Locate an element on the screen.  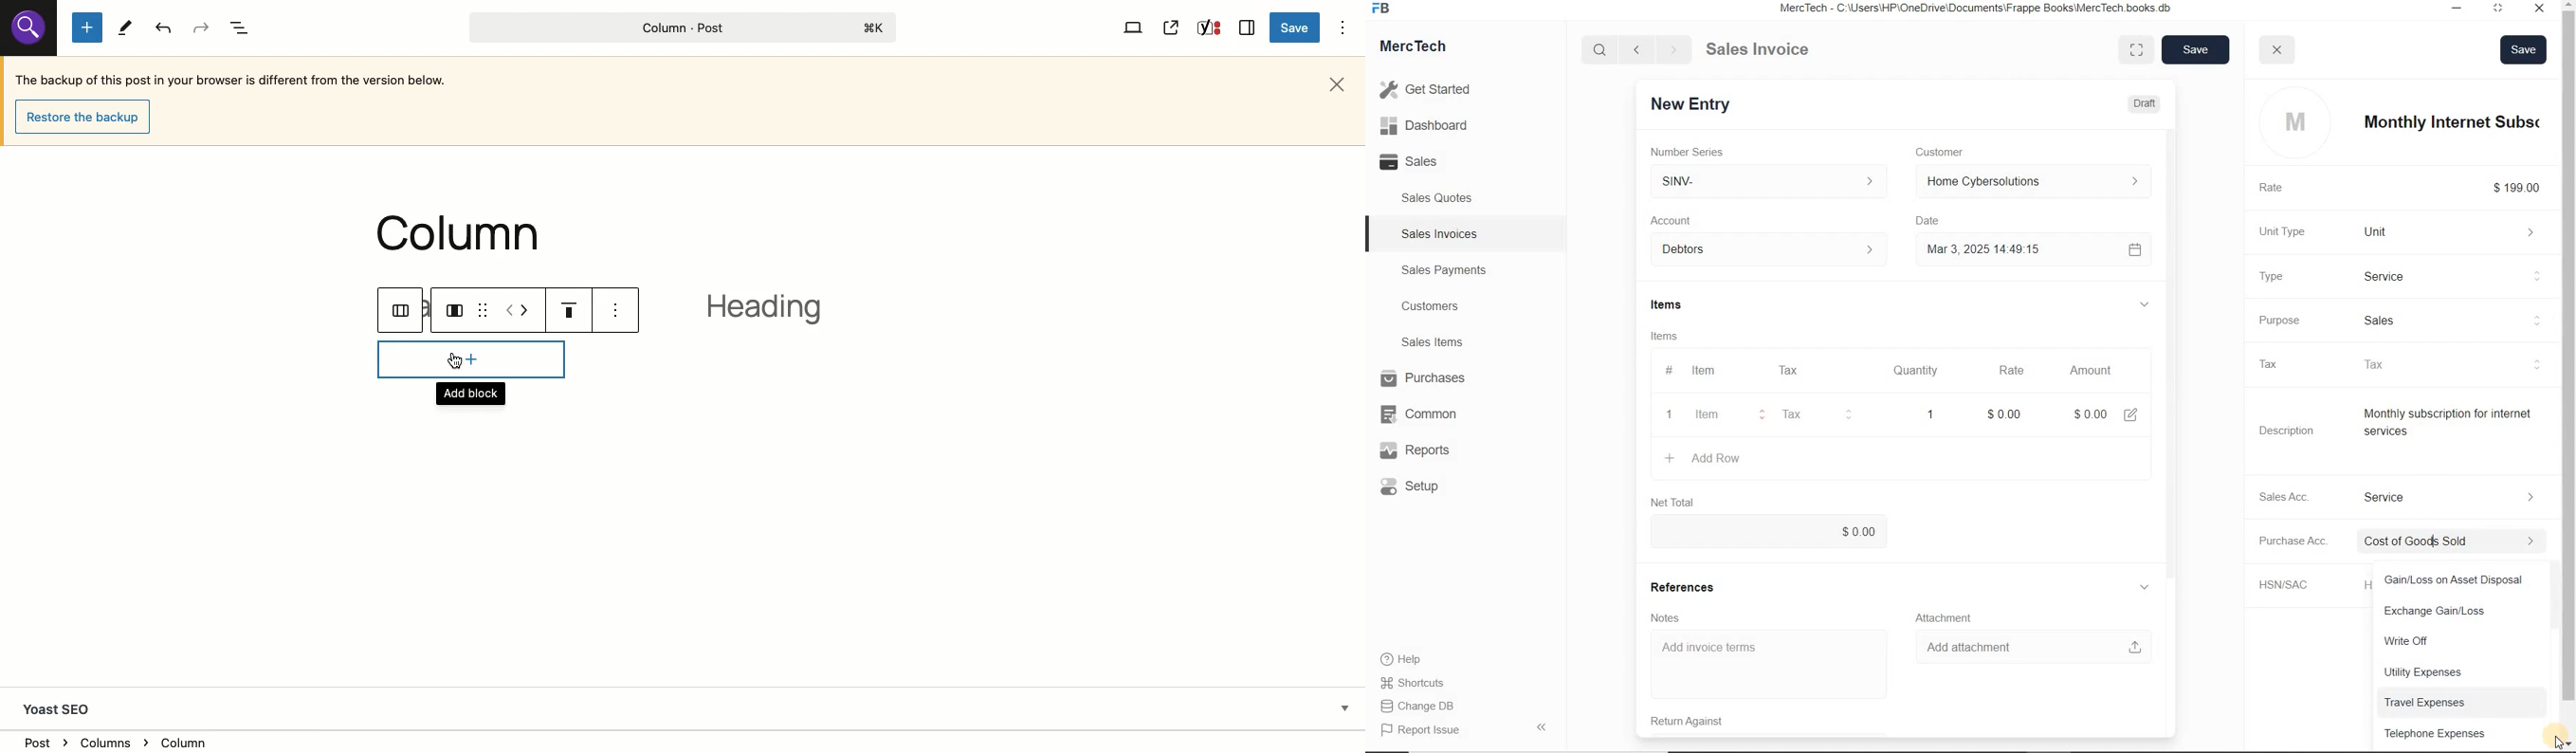
Unit Type is located at coordinates (2294, 232).